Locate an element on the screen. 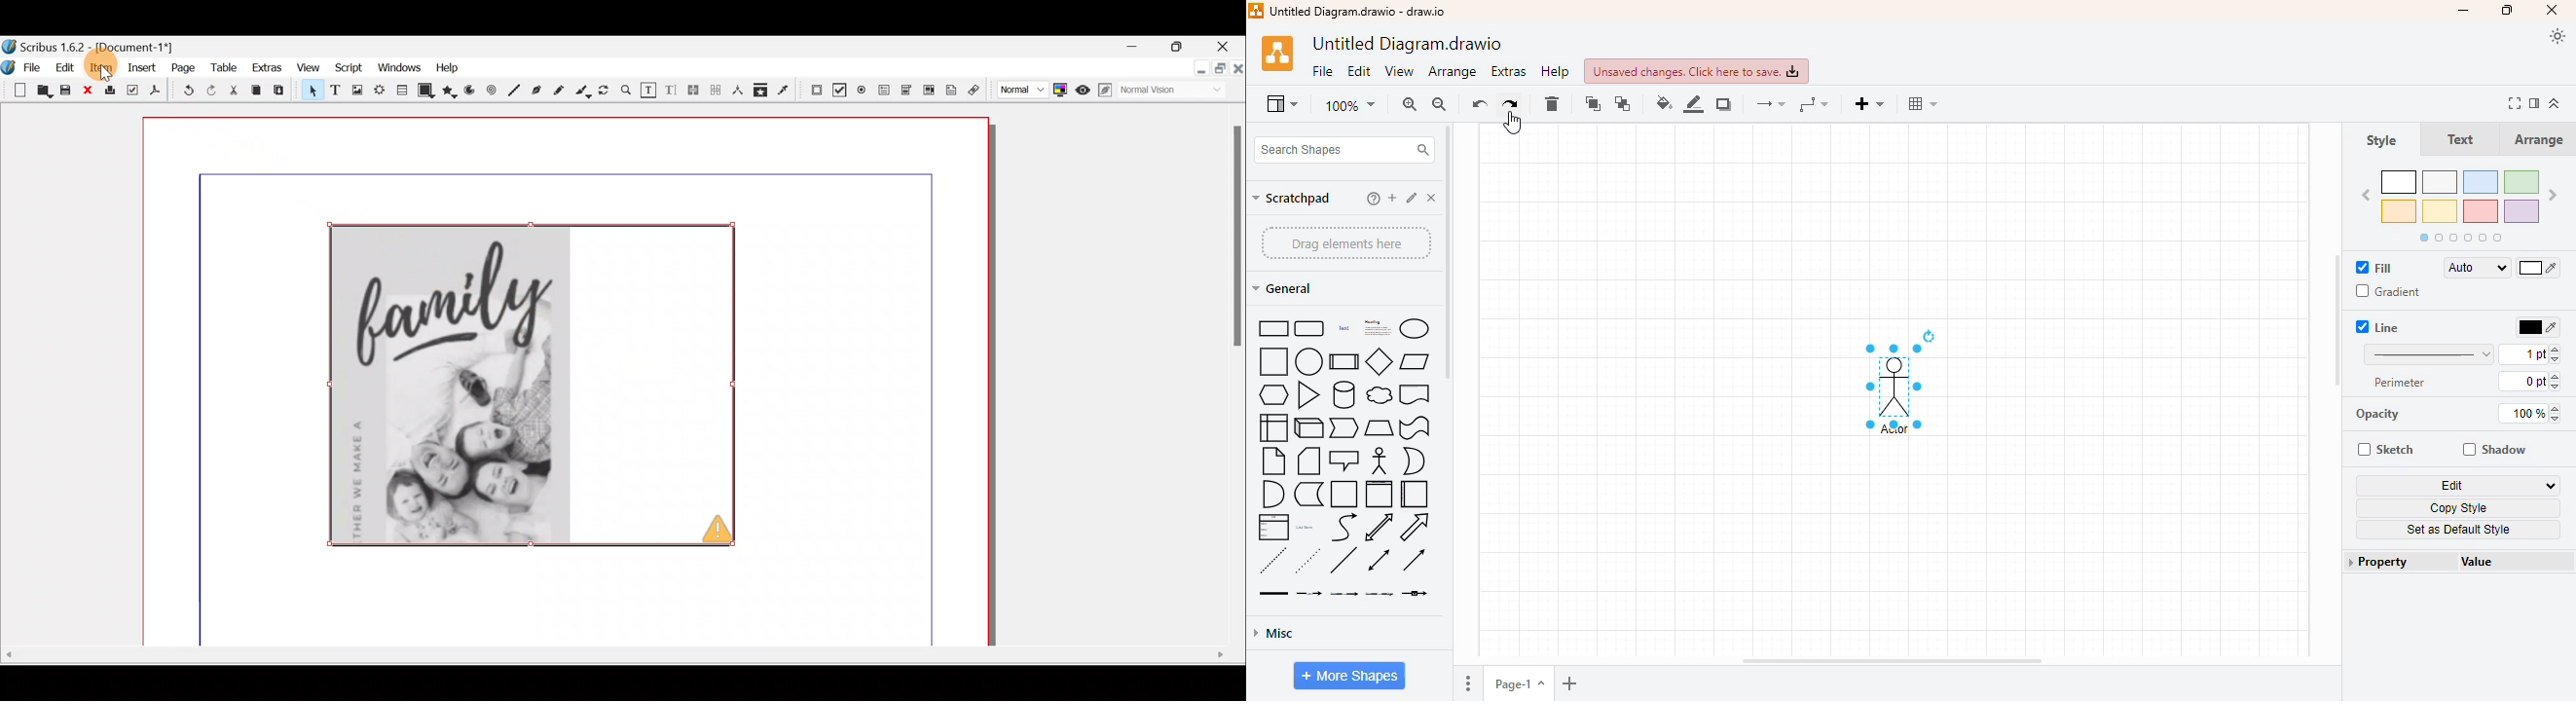 Image resolution: width=2576 pixels, height=728 pixels. Insert is located at coordinates (143, 70).